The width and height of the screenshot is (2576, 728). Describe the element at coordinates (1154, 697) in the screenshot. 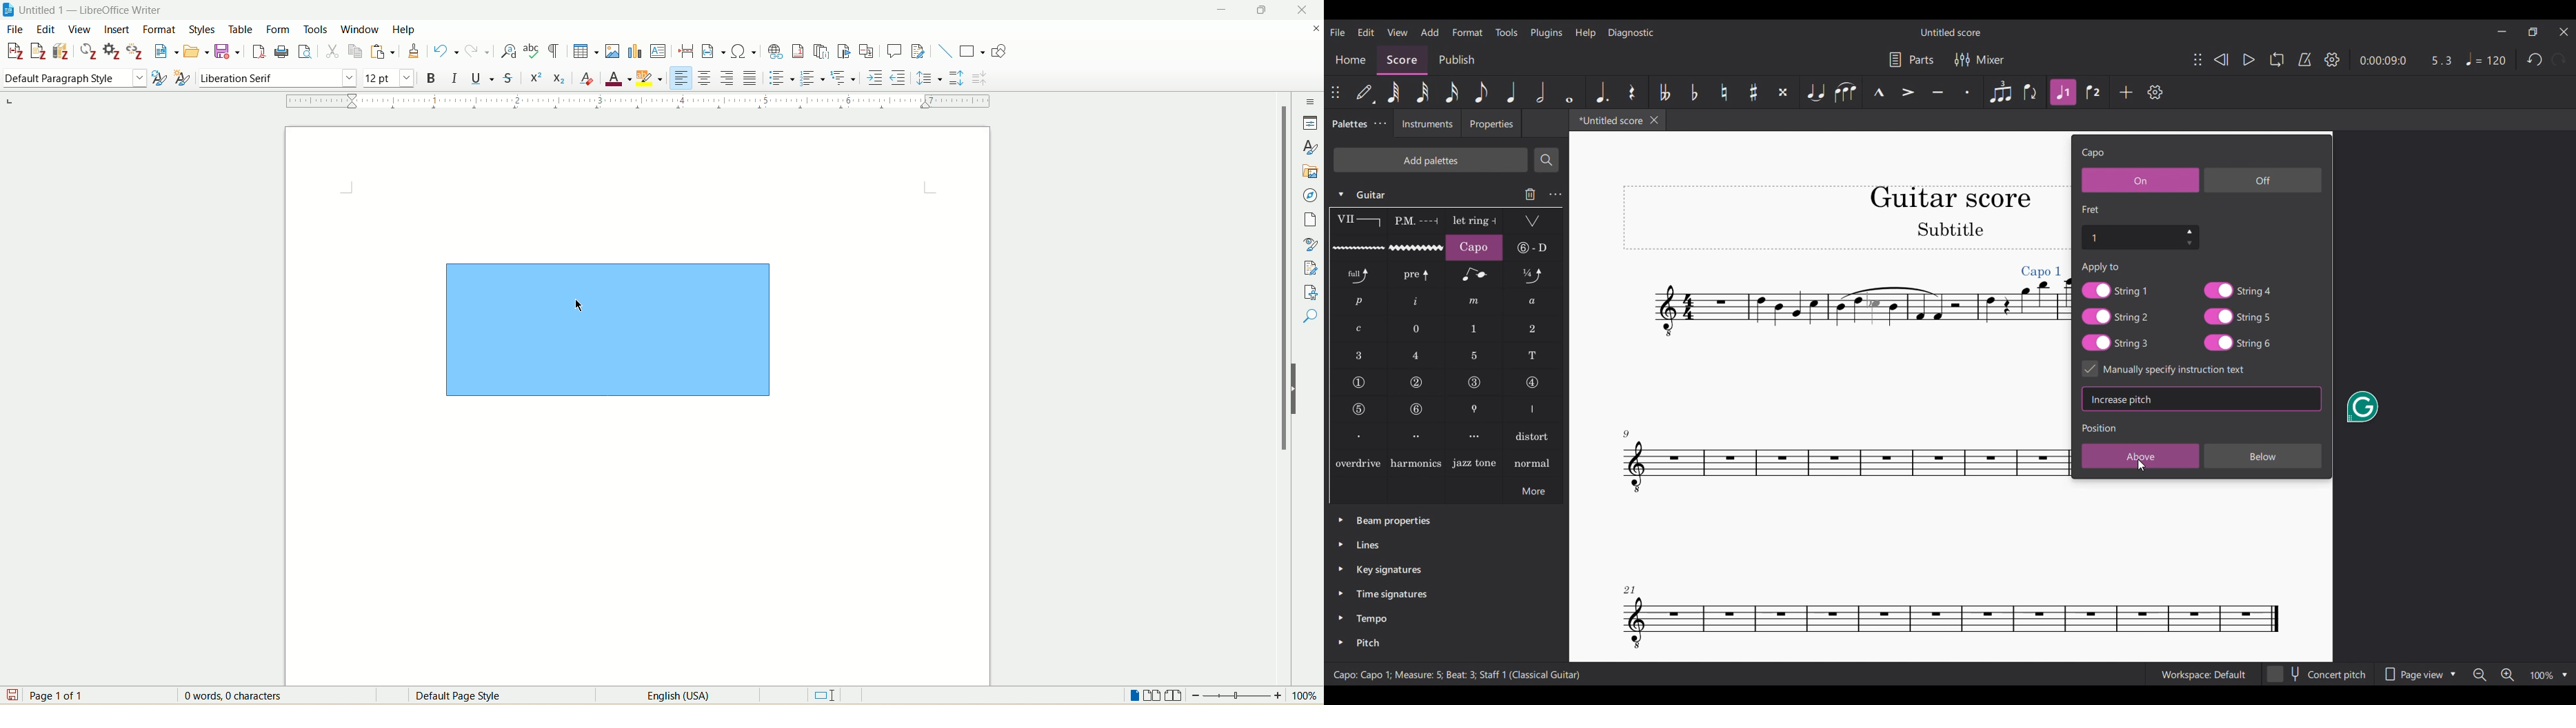

I see `multiple page view` at that location.